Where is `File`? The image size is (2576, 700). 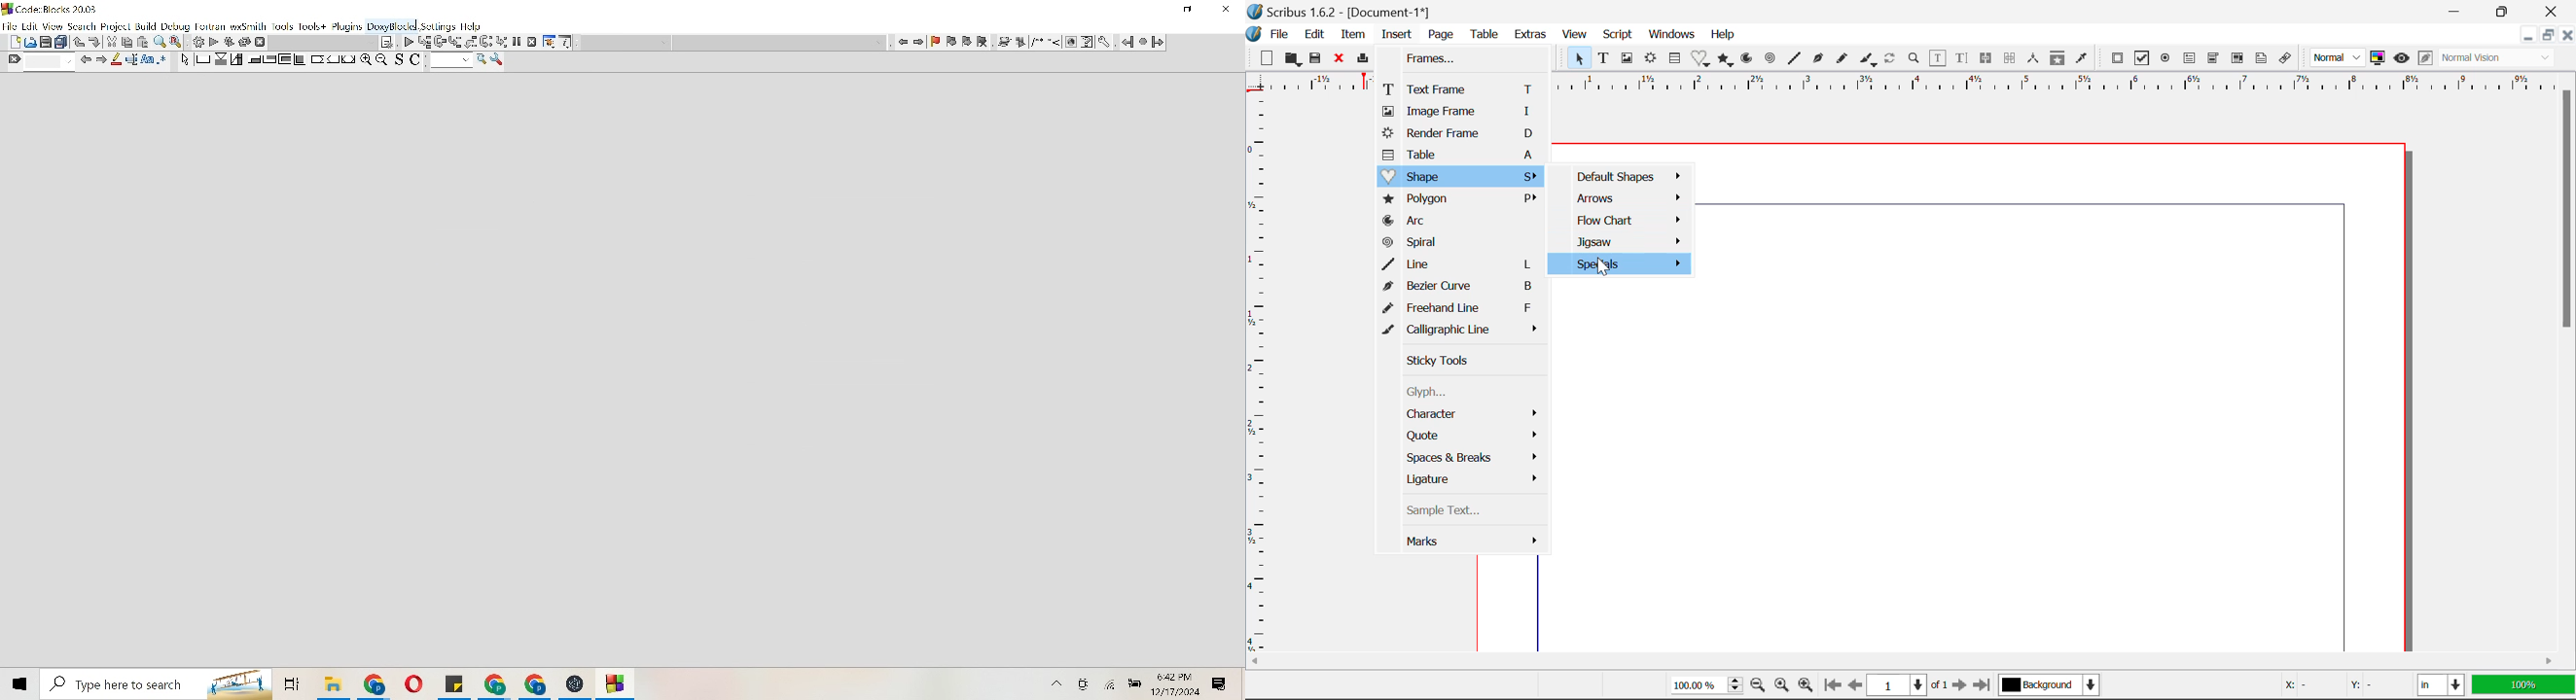 File is located at coordinates (10, 24).